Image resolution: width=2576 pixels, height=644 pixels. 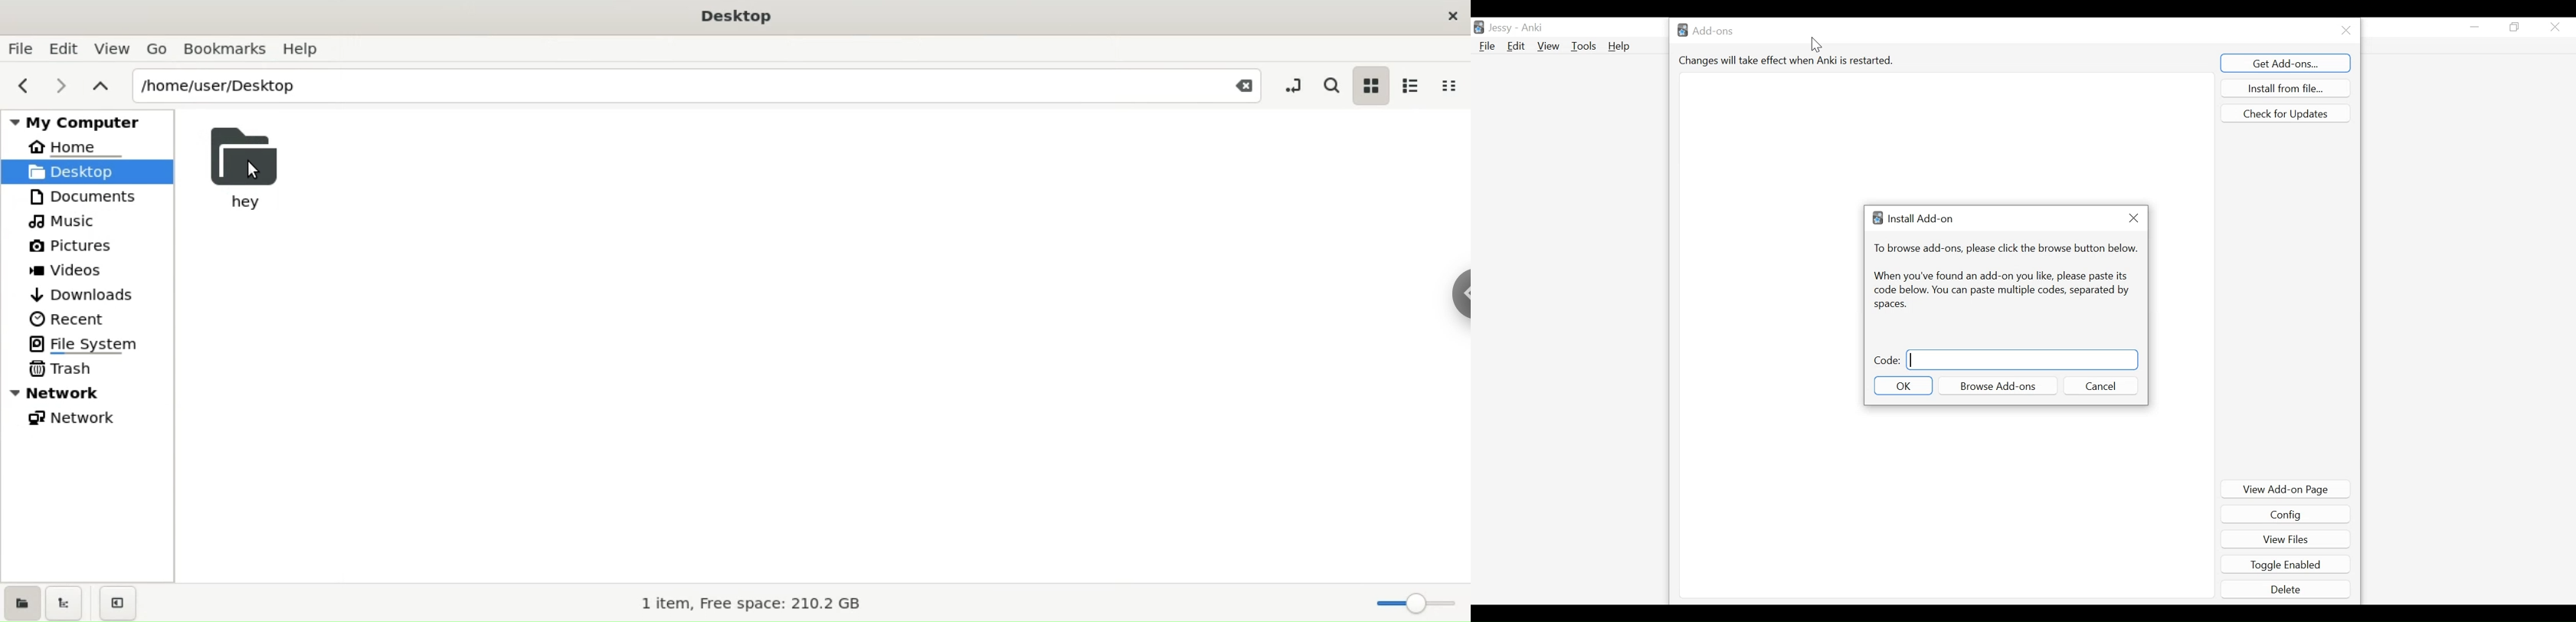 I want to click on Config, so click(x=2286, y=515).